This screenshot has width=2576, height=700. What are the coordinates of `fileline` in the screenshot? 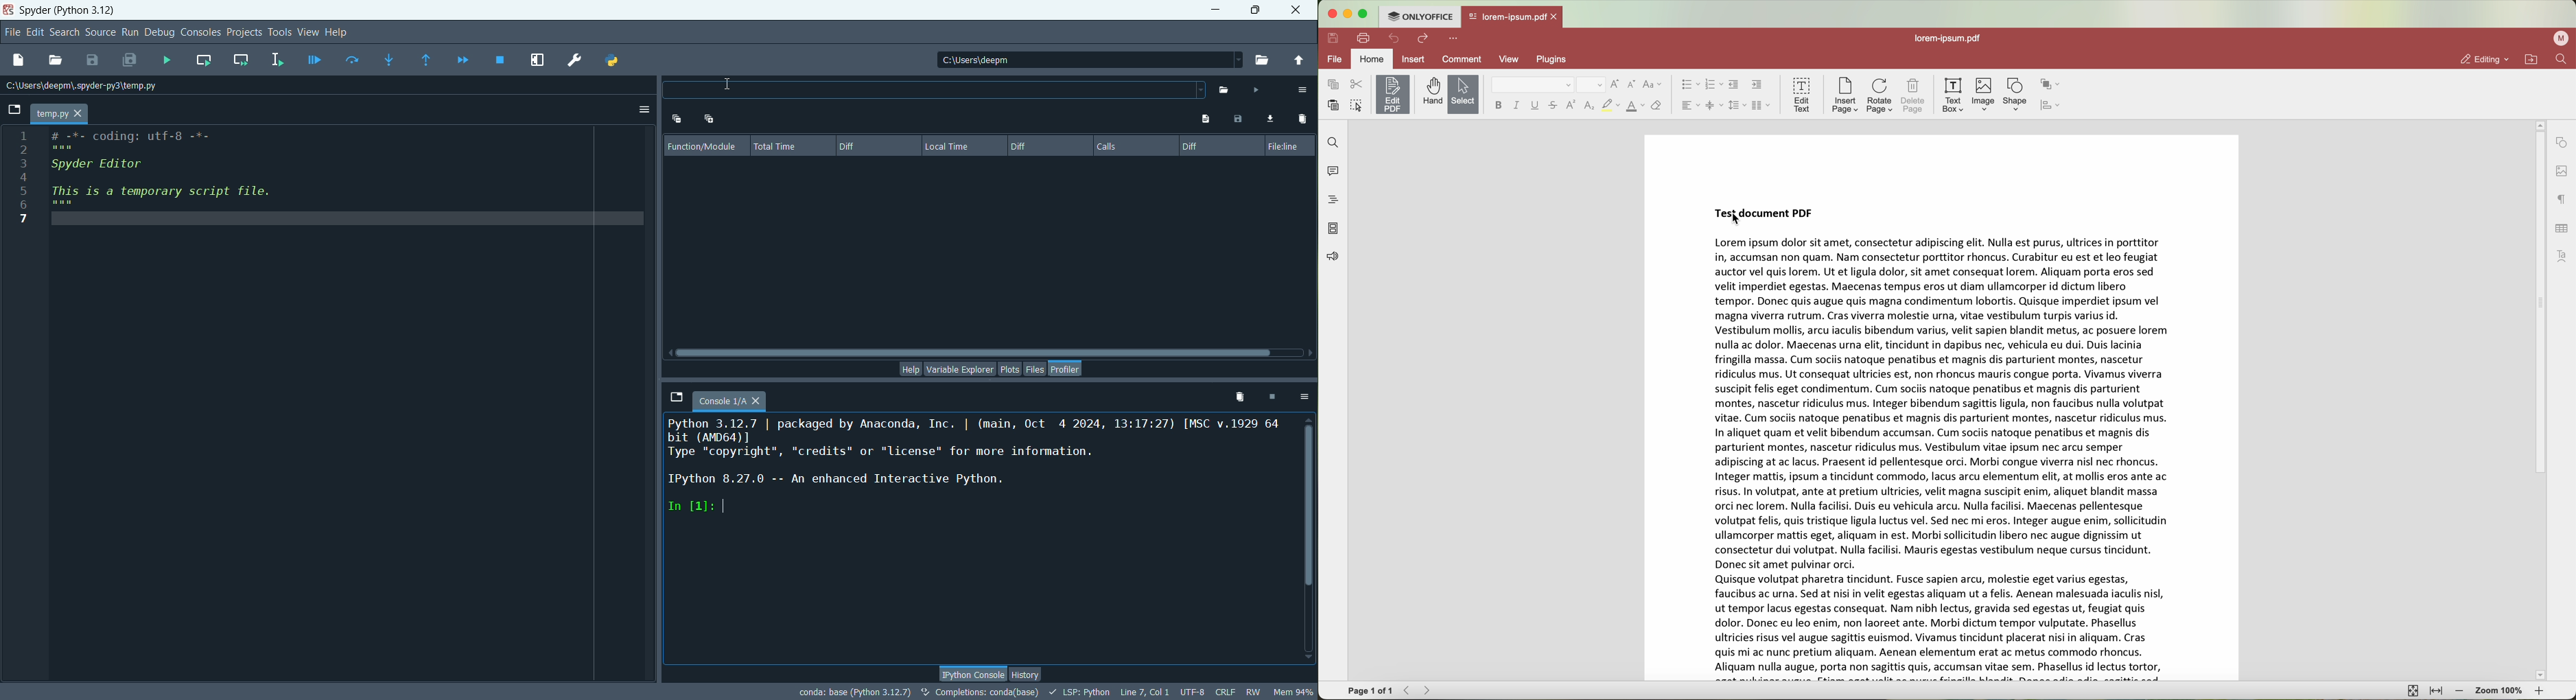 It's located at (1292, 145).